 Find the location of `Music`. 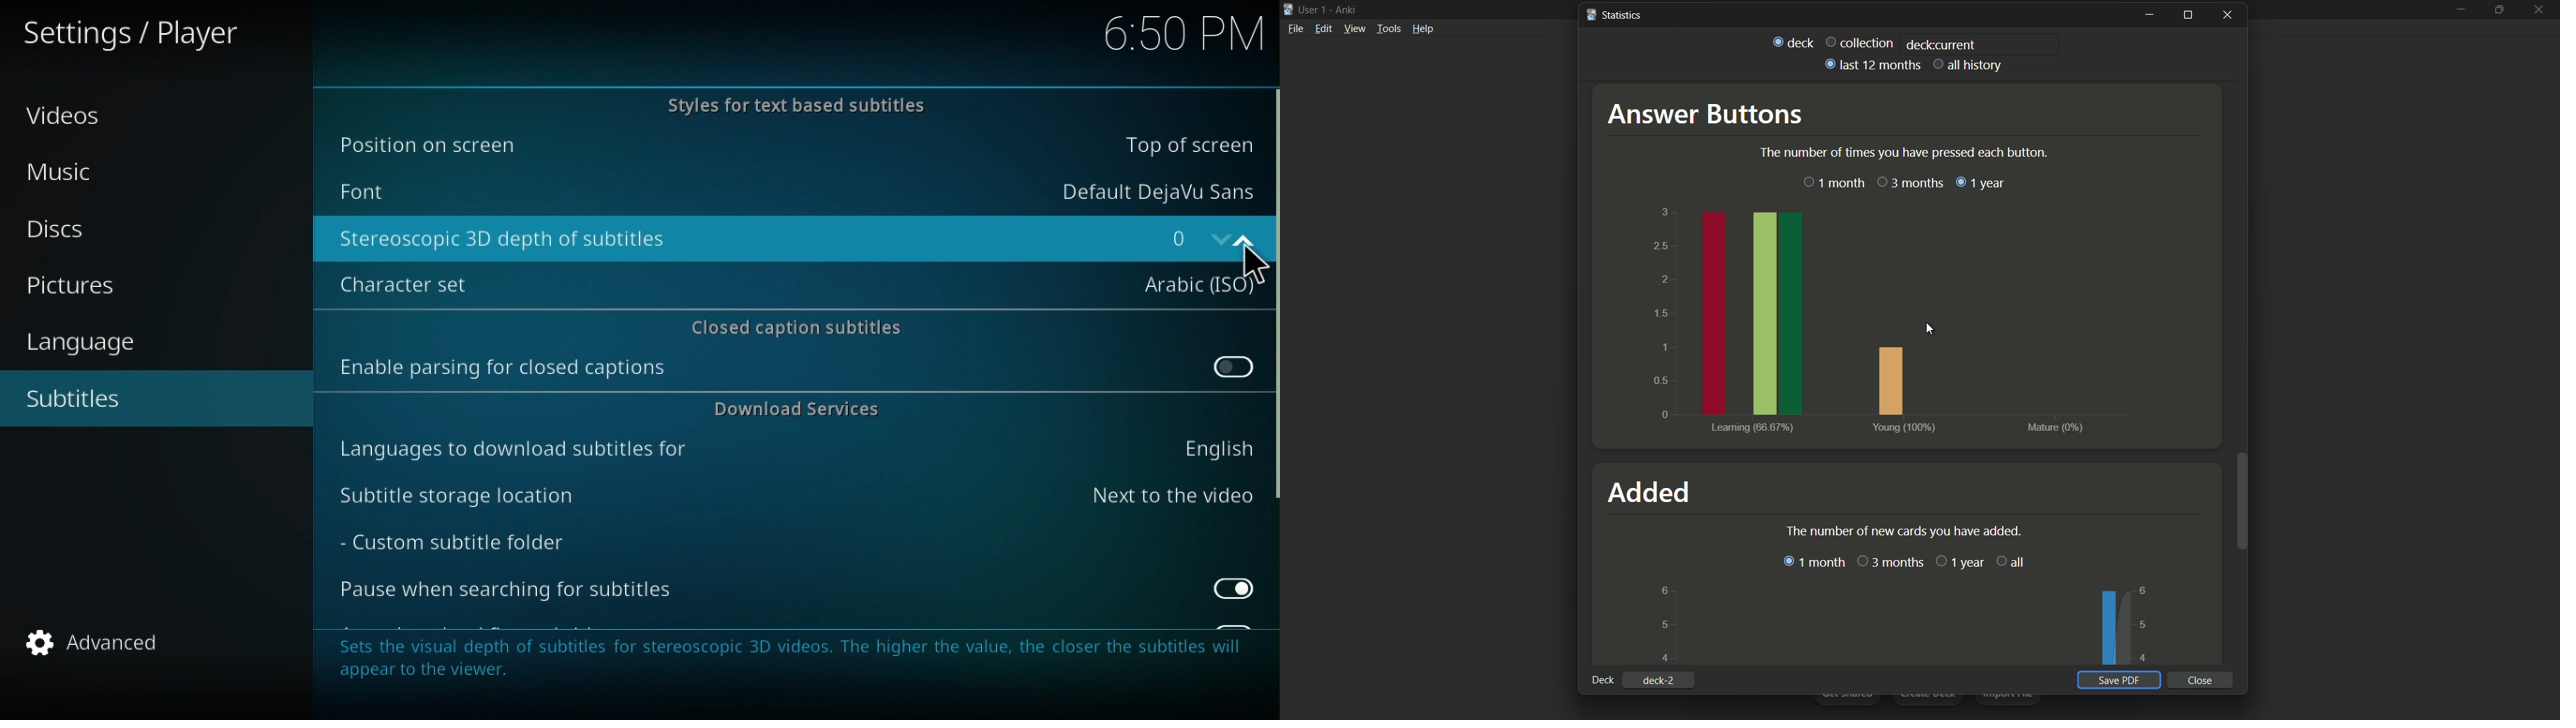

Music is located at coordinates (79, 172).